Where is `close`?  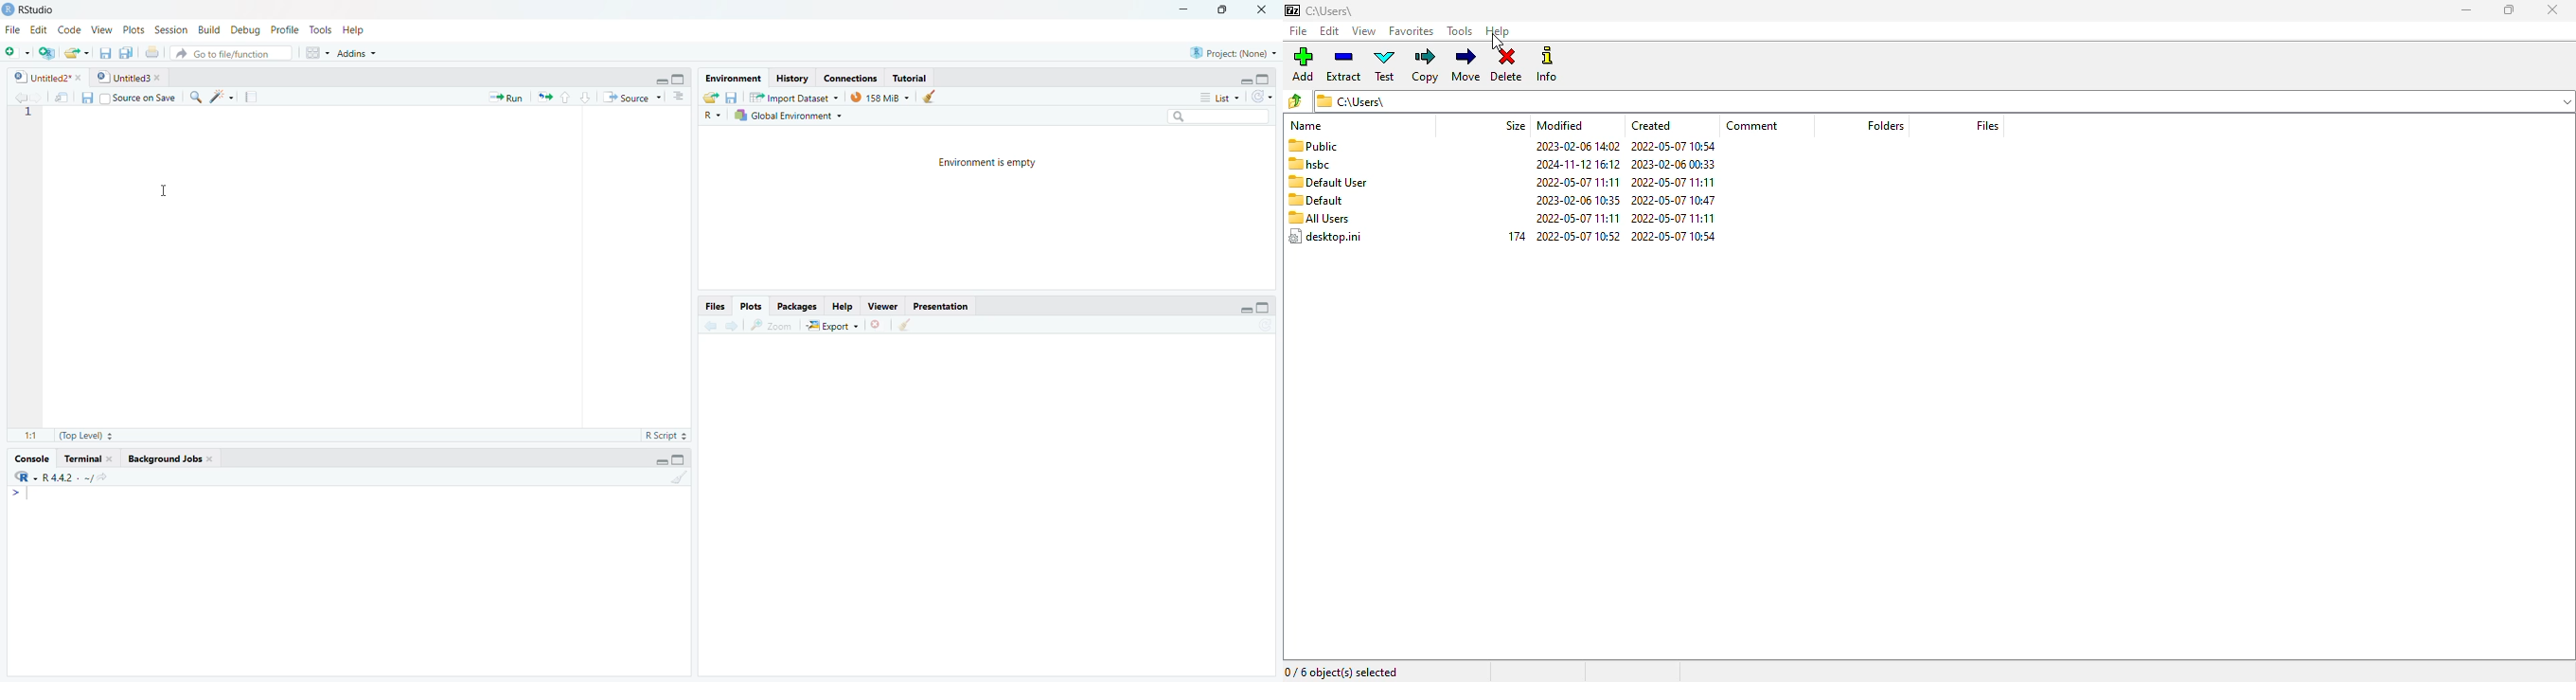
close is located at coordinates (1266, 10).